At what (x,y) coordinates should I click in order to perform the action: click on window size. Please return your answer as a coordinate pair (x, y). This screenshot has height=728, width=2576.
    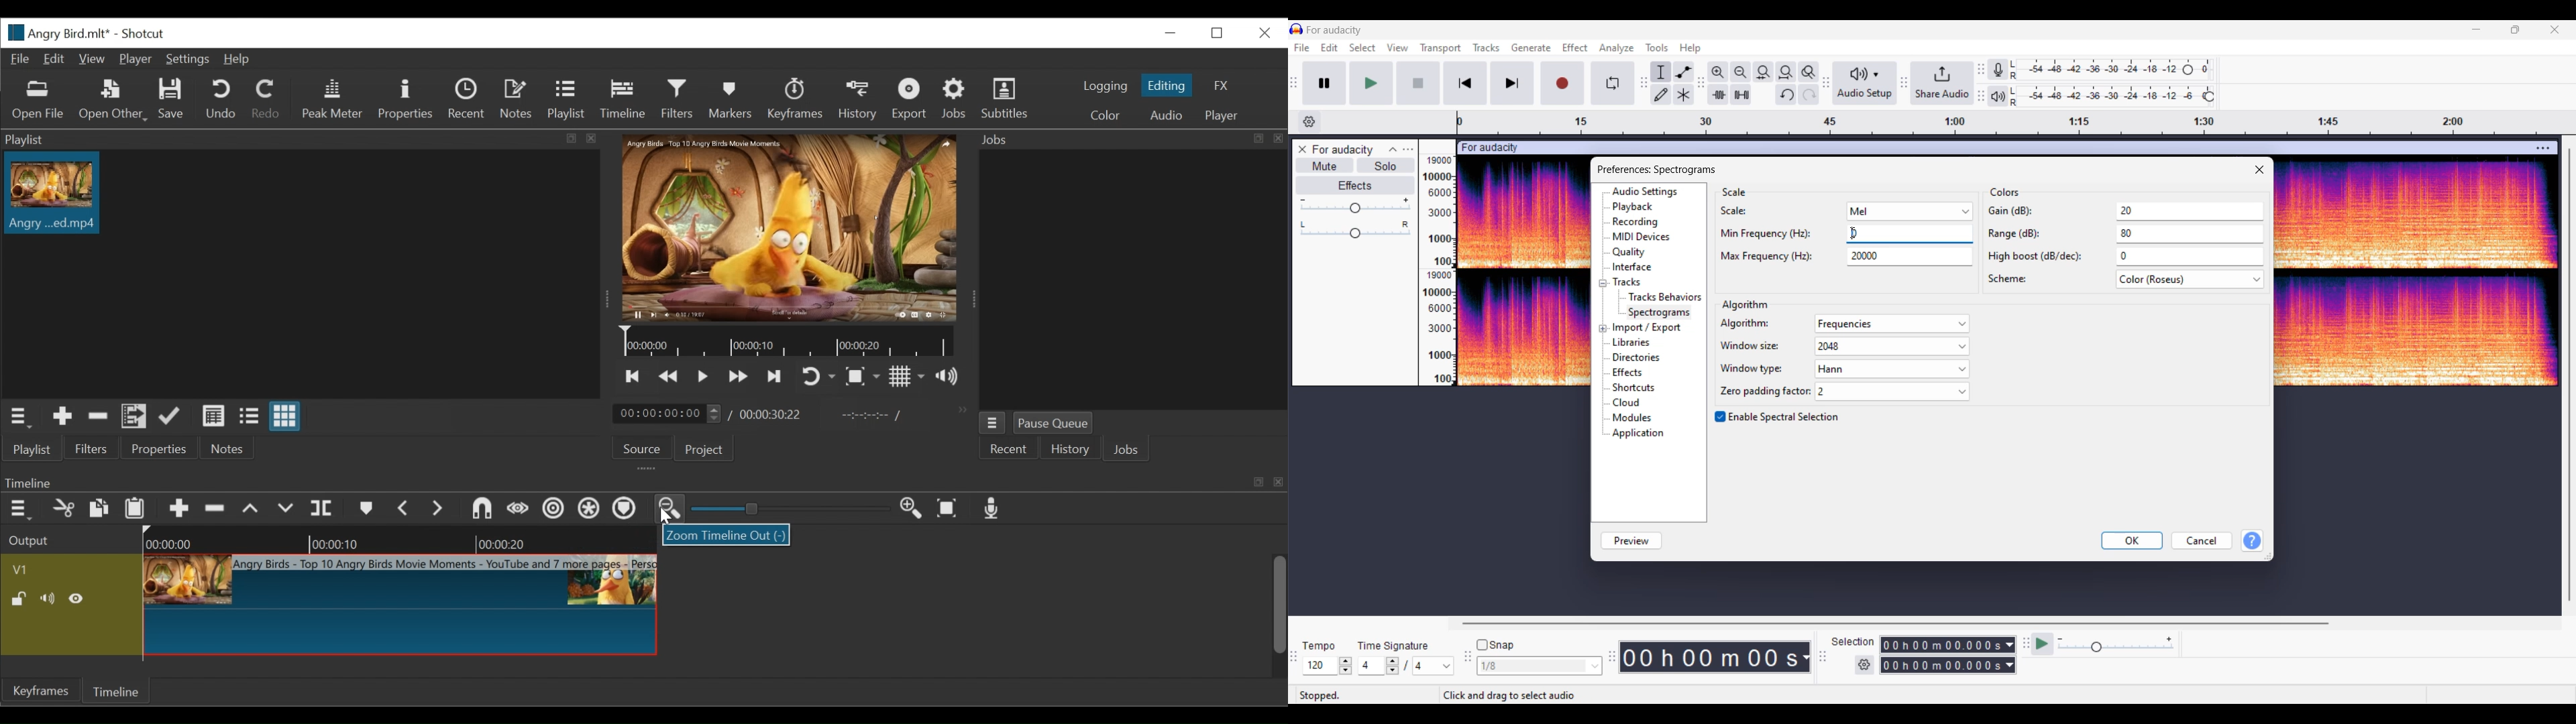
    Looking at the image, I should click on (1841, 348).